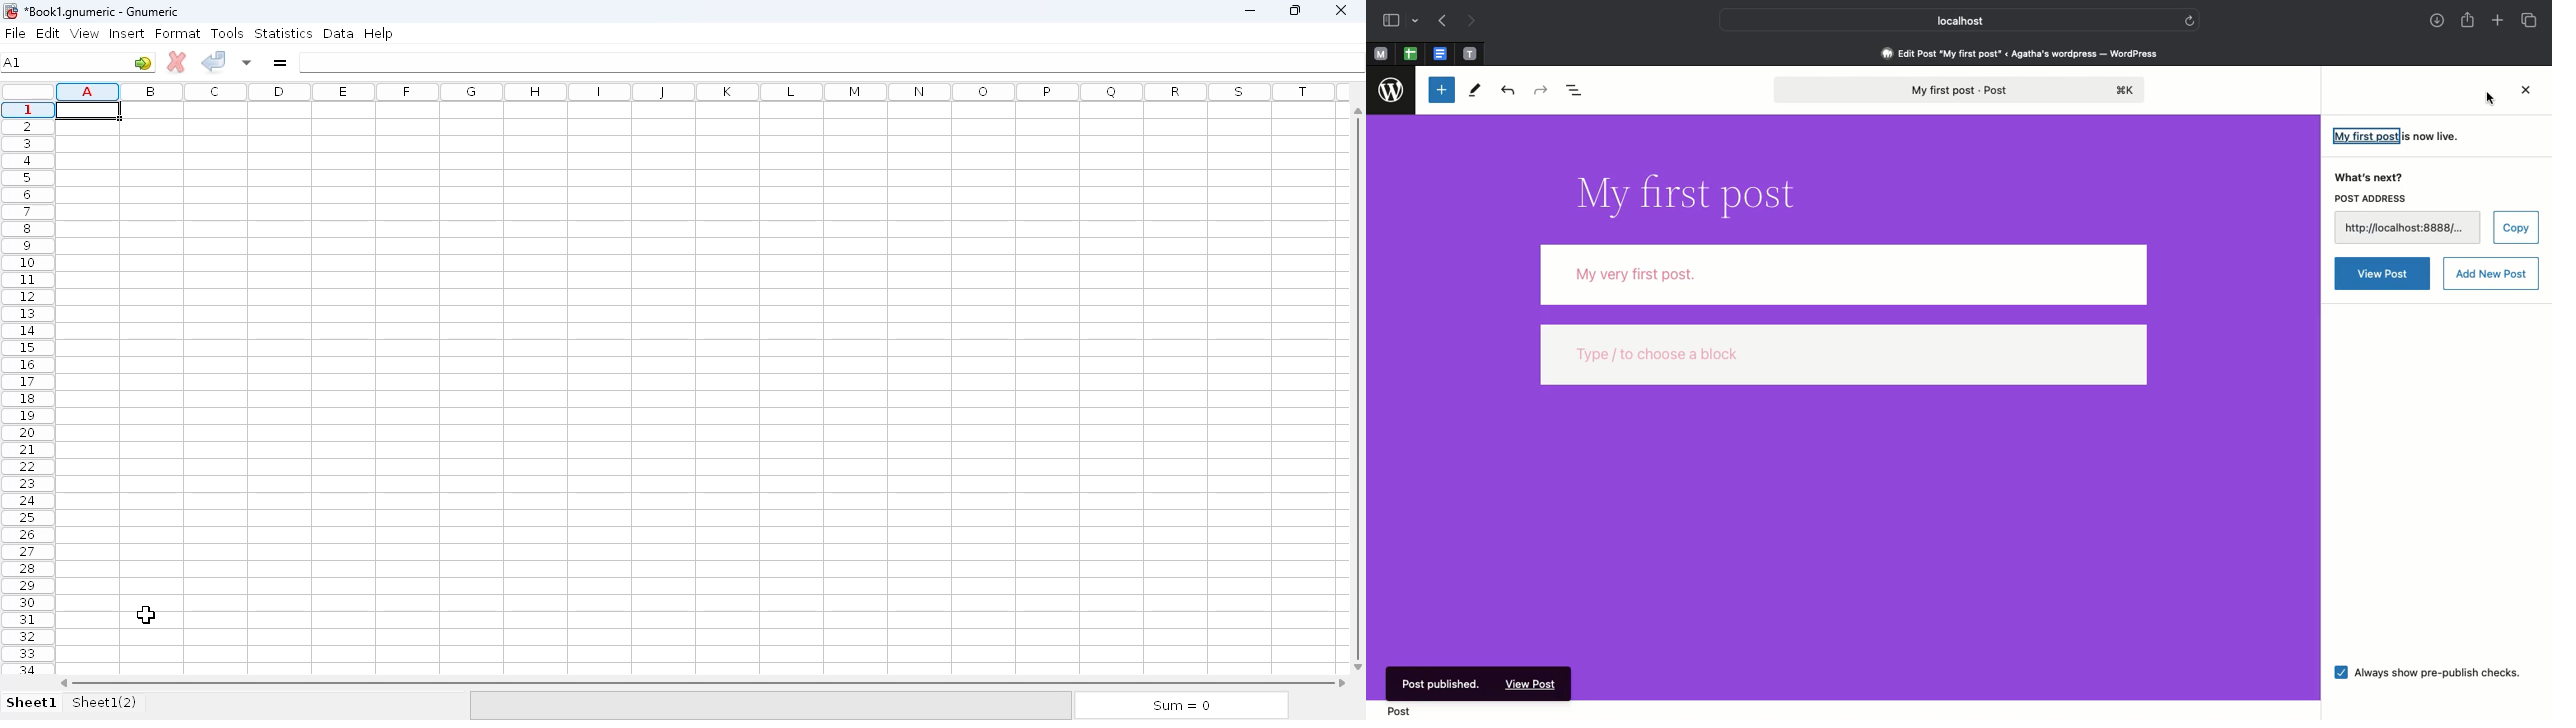 This screenshot has height=728, width=2576. I want to click on formula bar, so click(831, 62).